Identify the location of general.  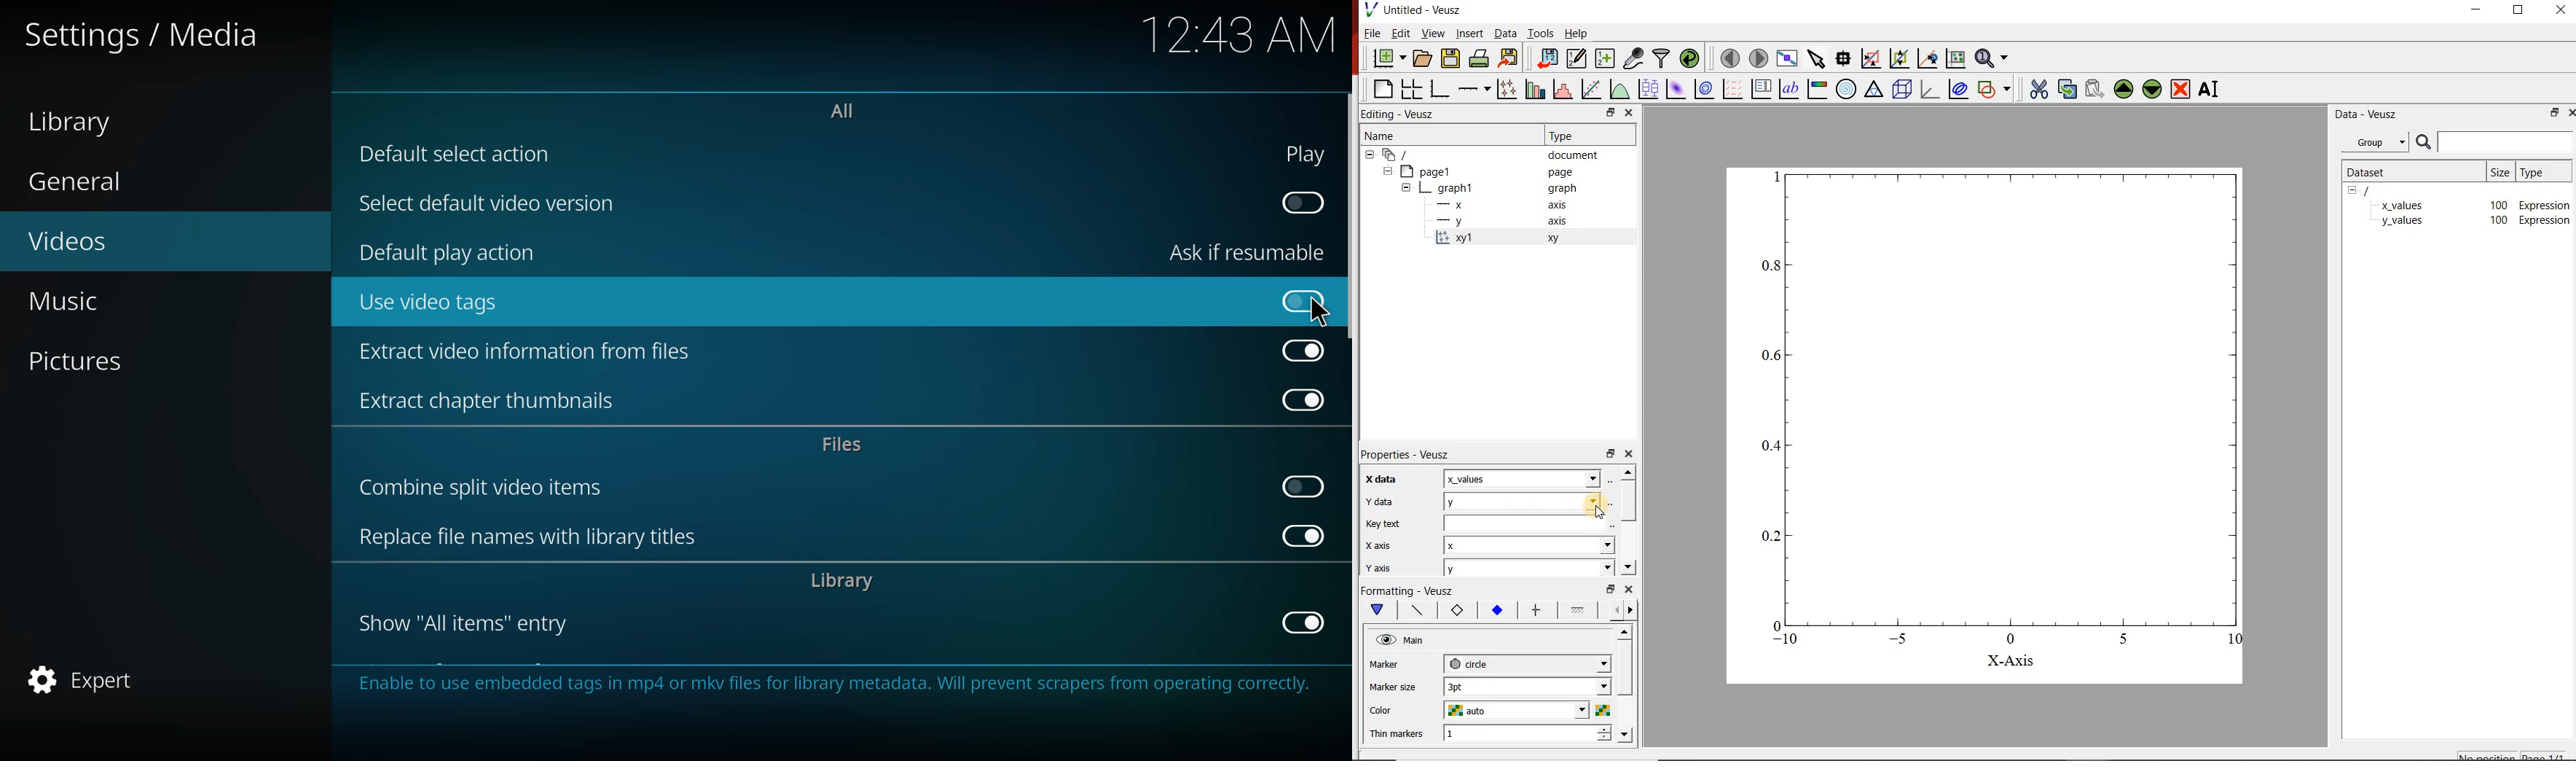
(79, 183).